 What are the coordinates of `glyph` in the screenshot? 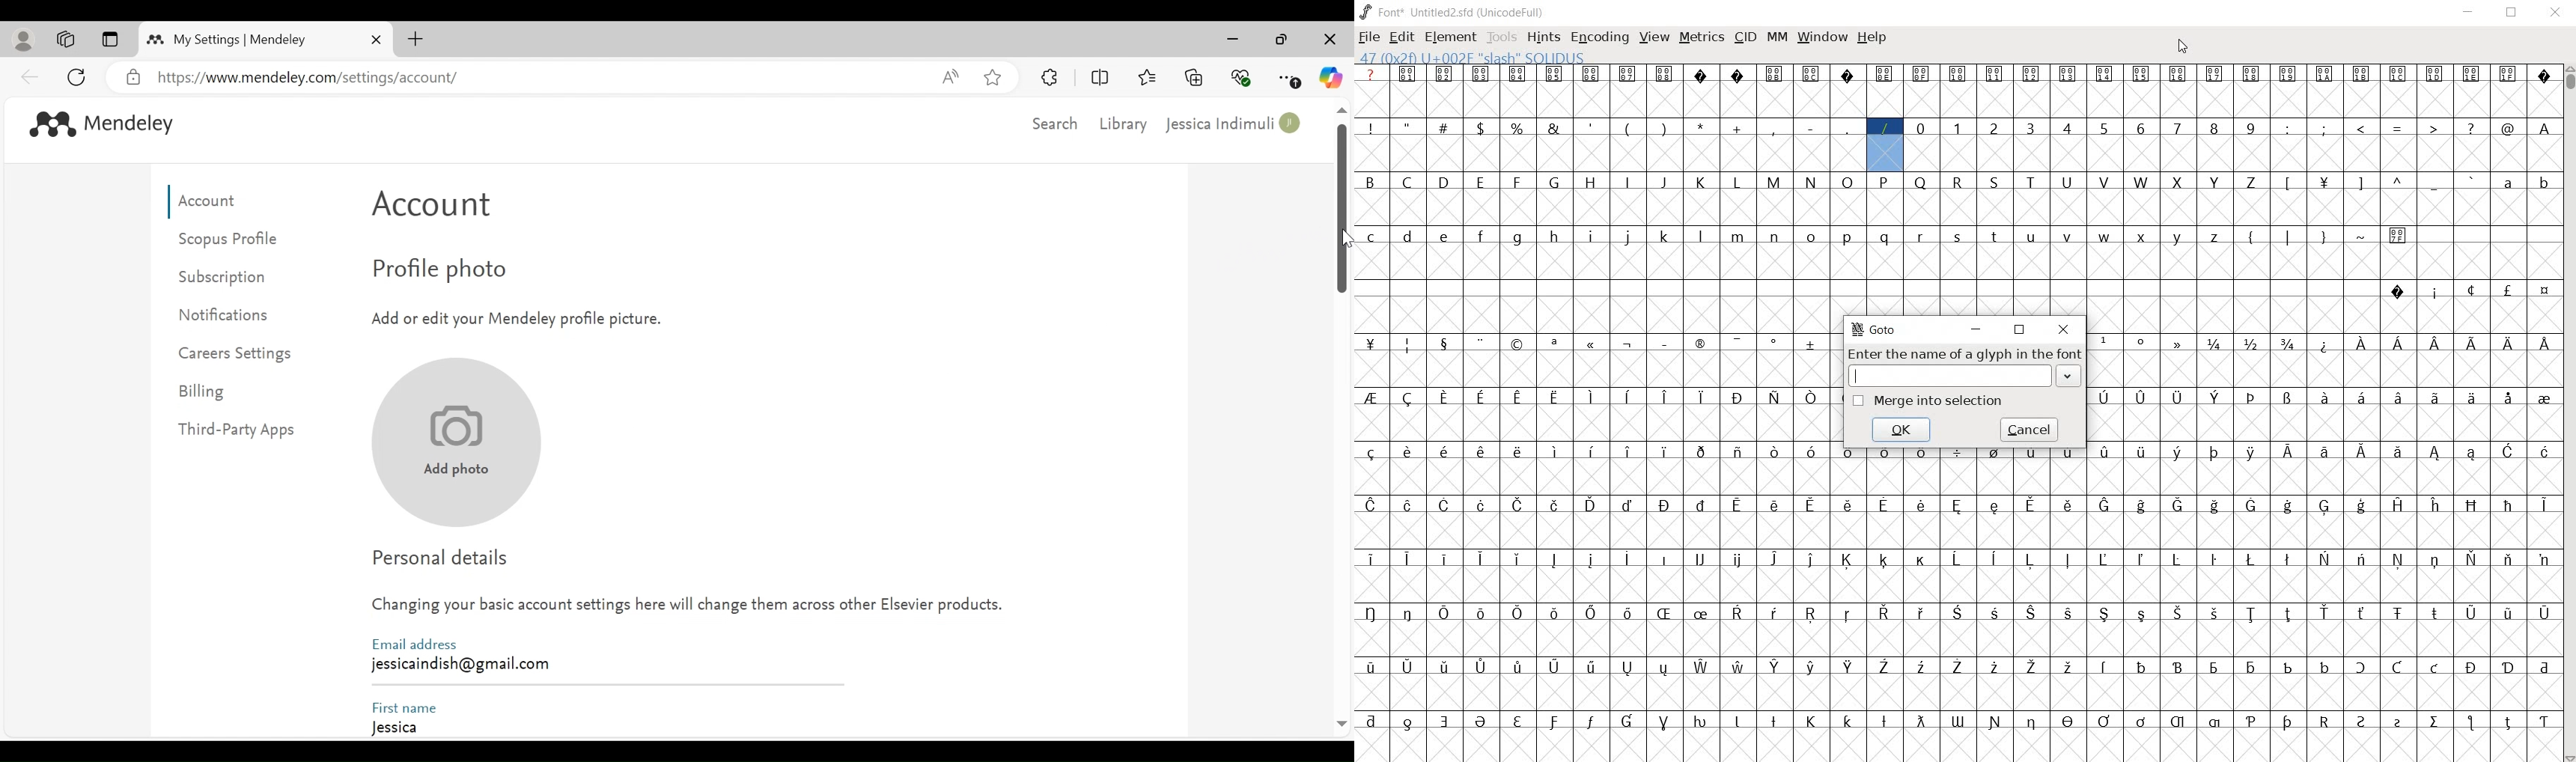 It's located at (1480, 128).